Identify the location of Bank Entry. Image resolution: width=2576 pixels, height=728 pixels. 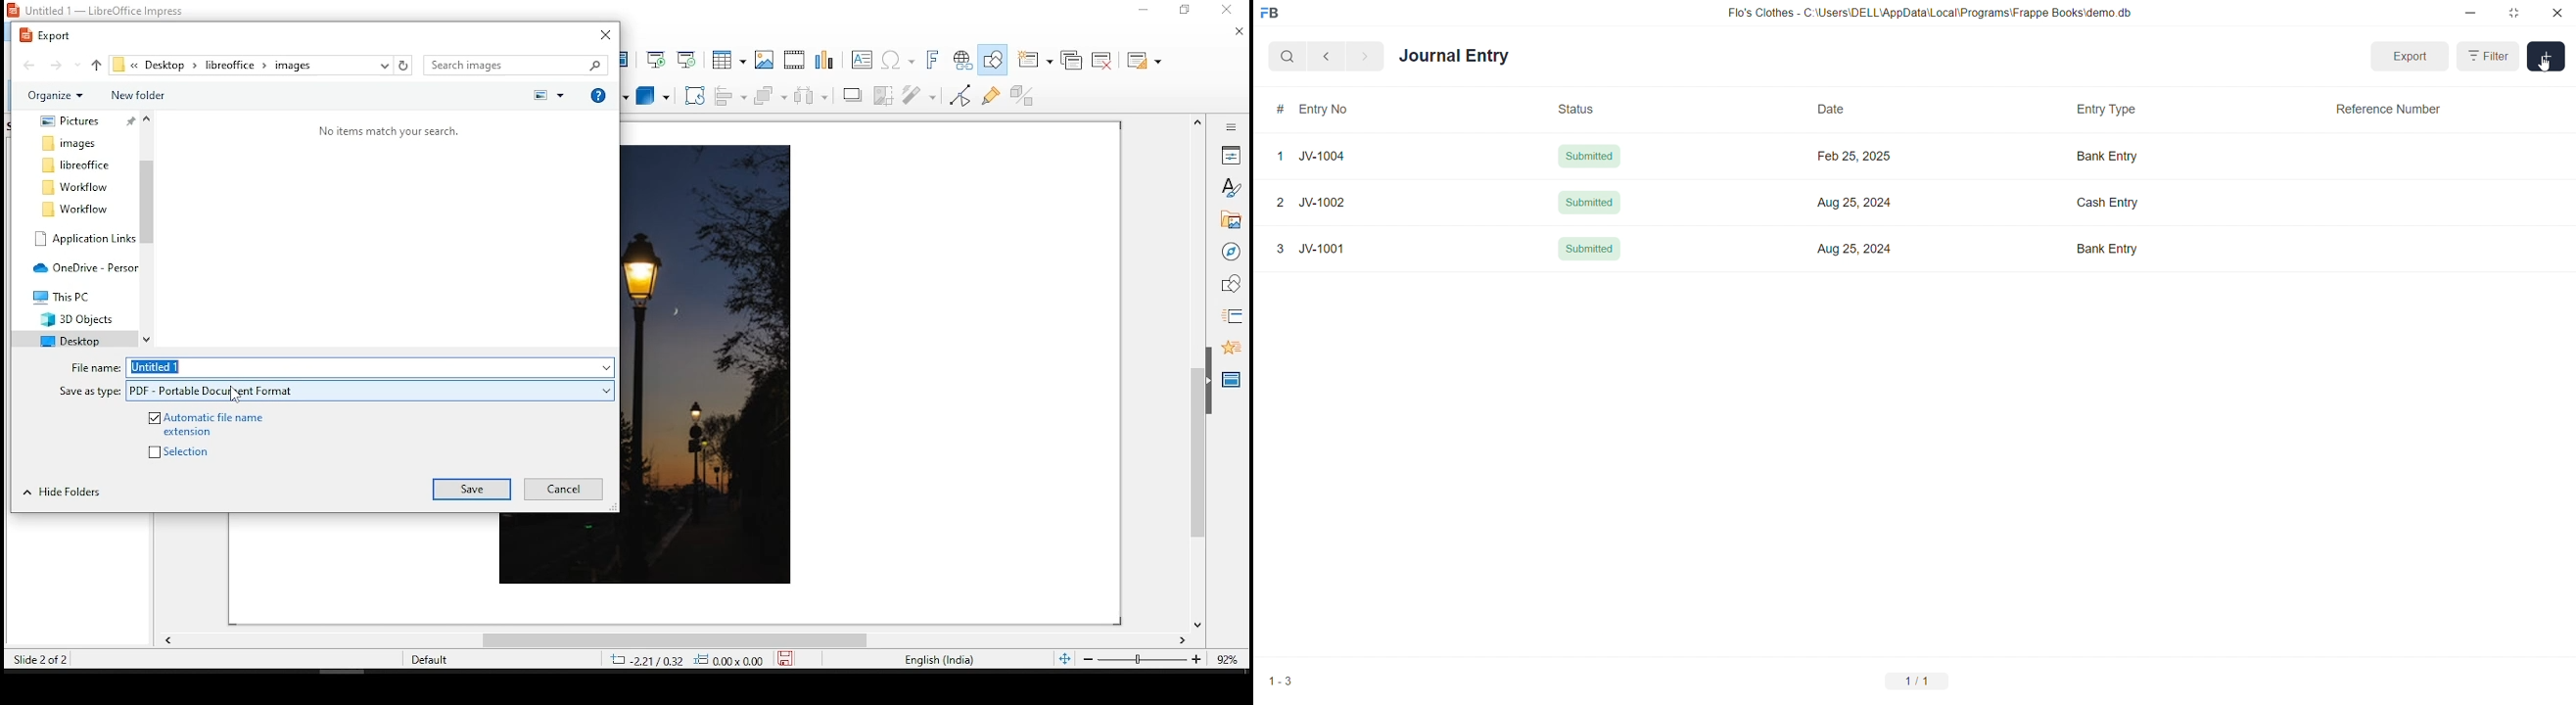
(2109, 157).